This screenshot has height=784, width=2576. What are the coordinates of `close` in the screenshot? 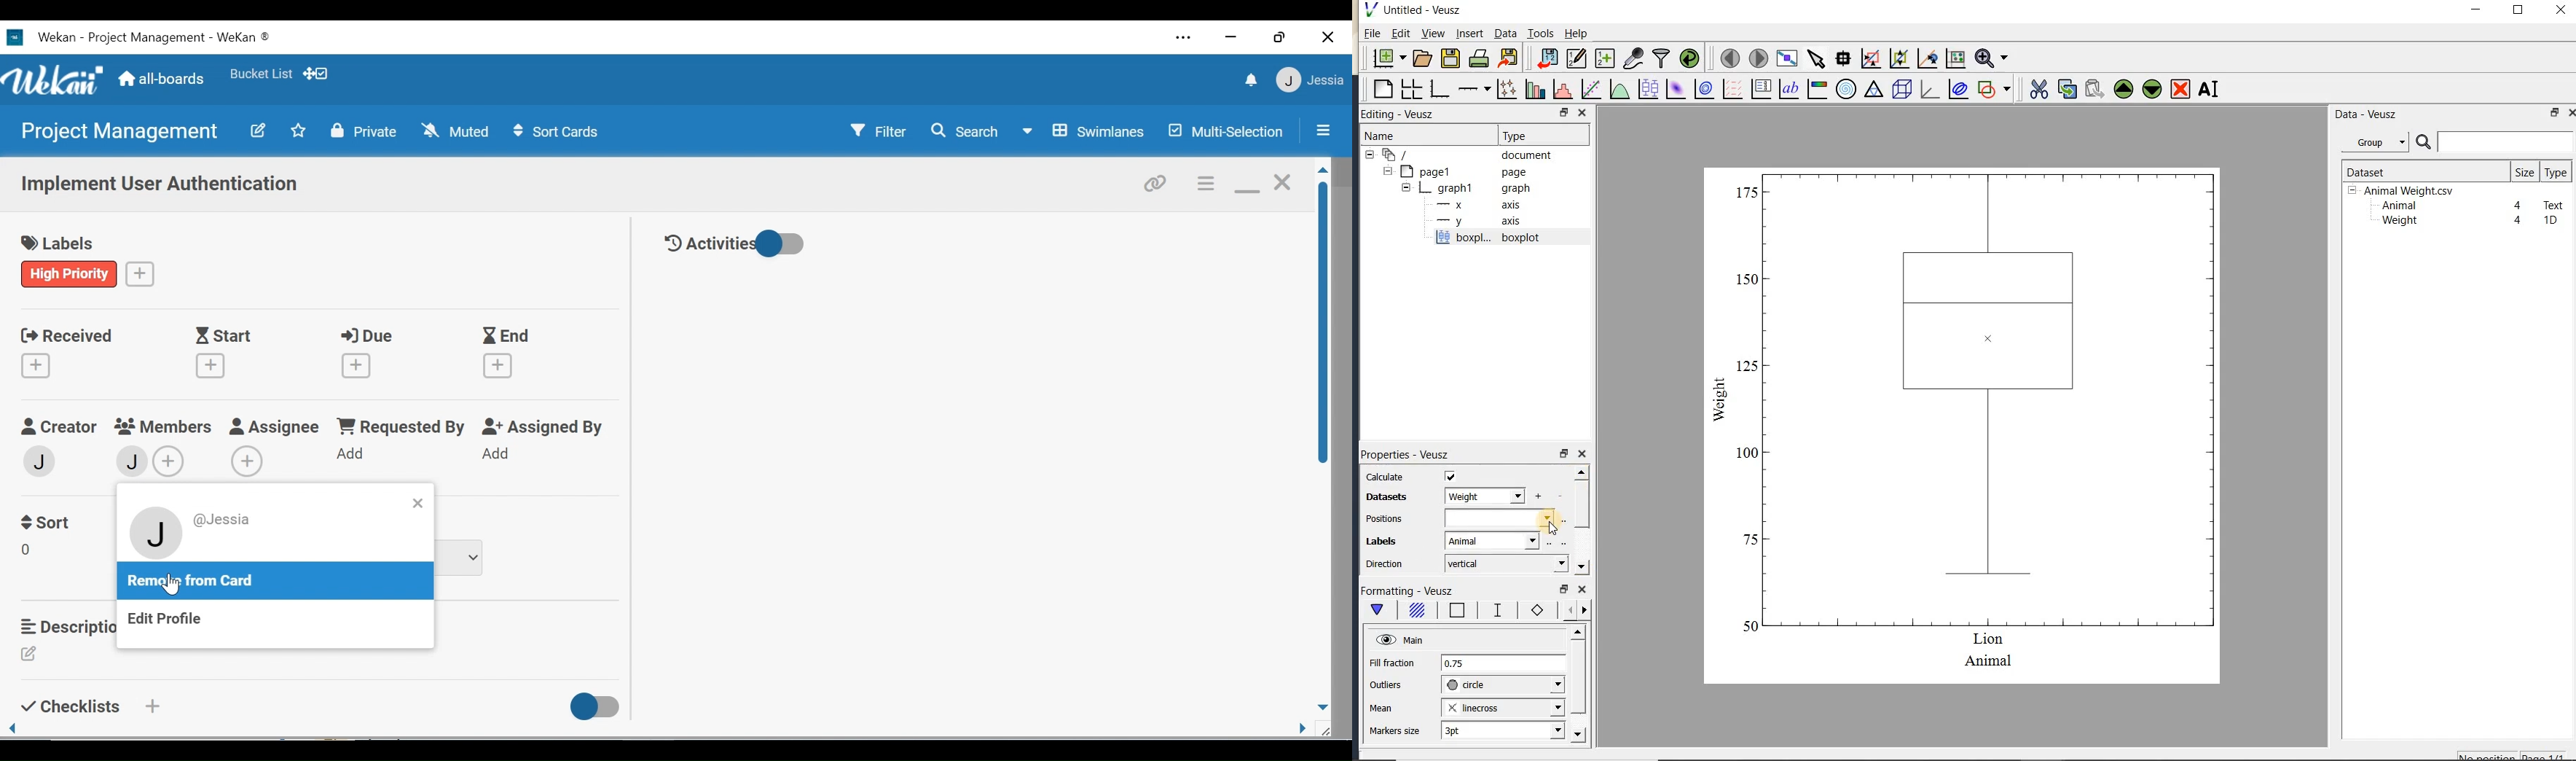 It's located at (418, 503).